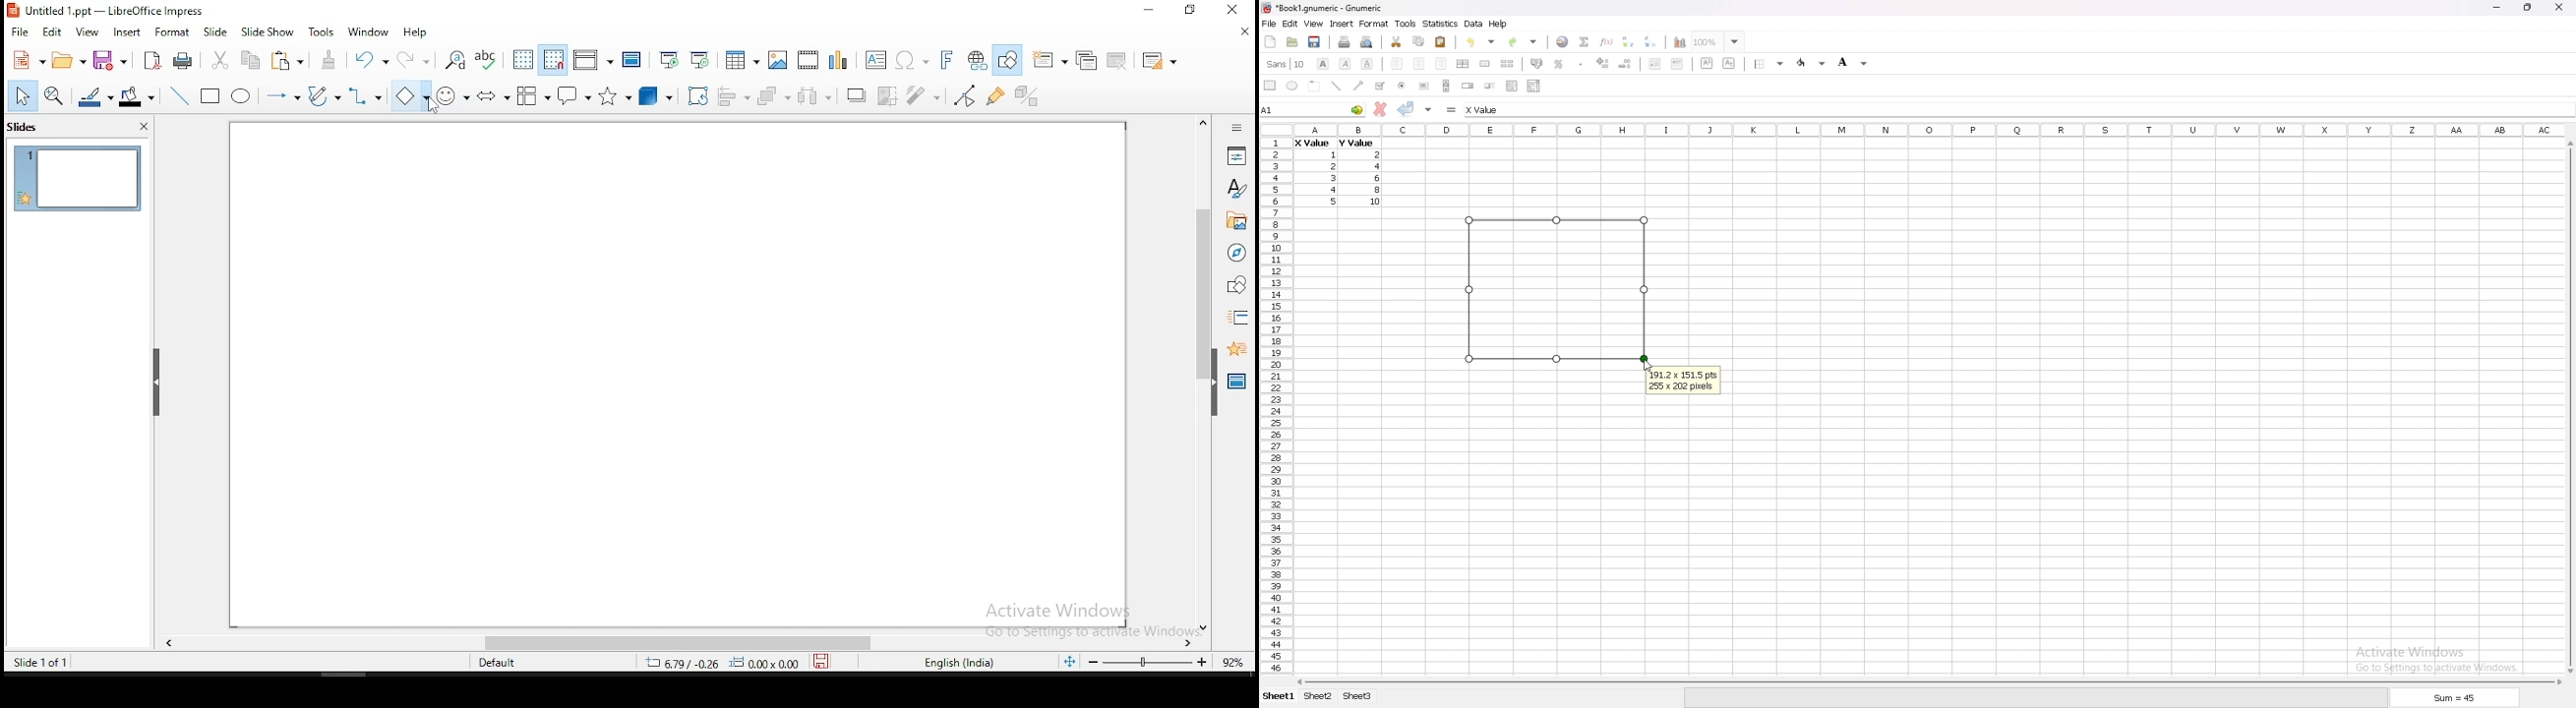  I want to click on chart area, so click(1557, 288).